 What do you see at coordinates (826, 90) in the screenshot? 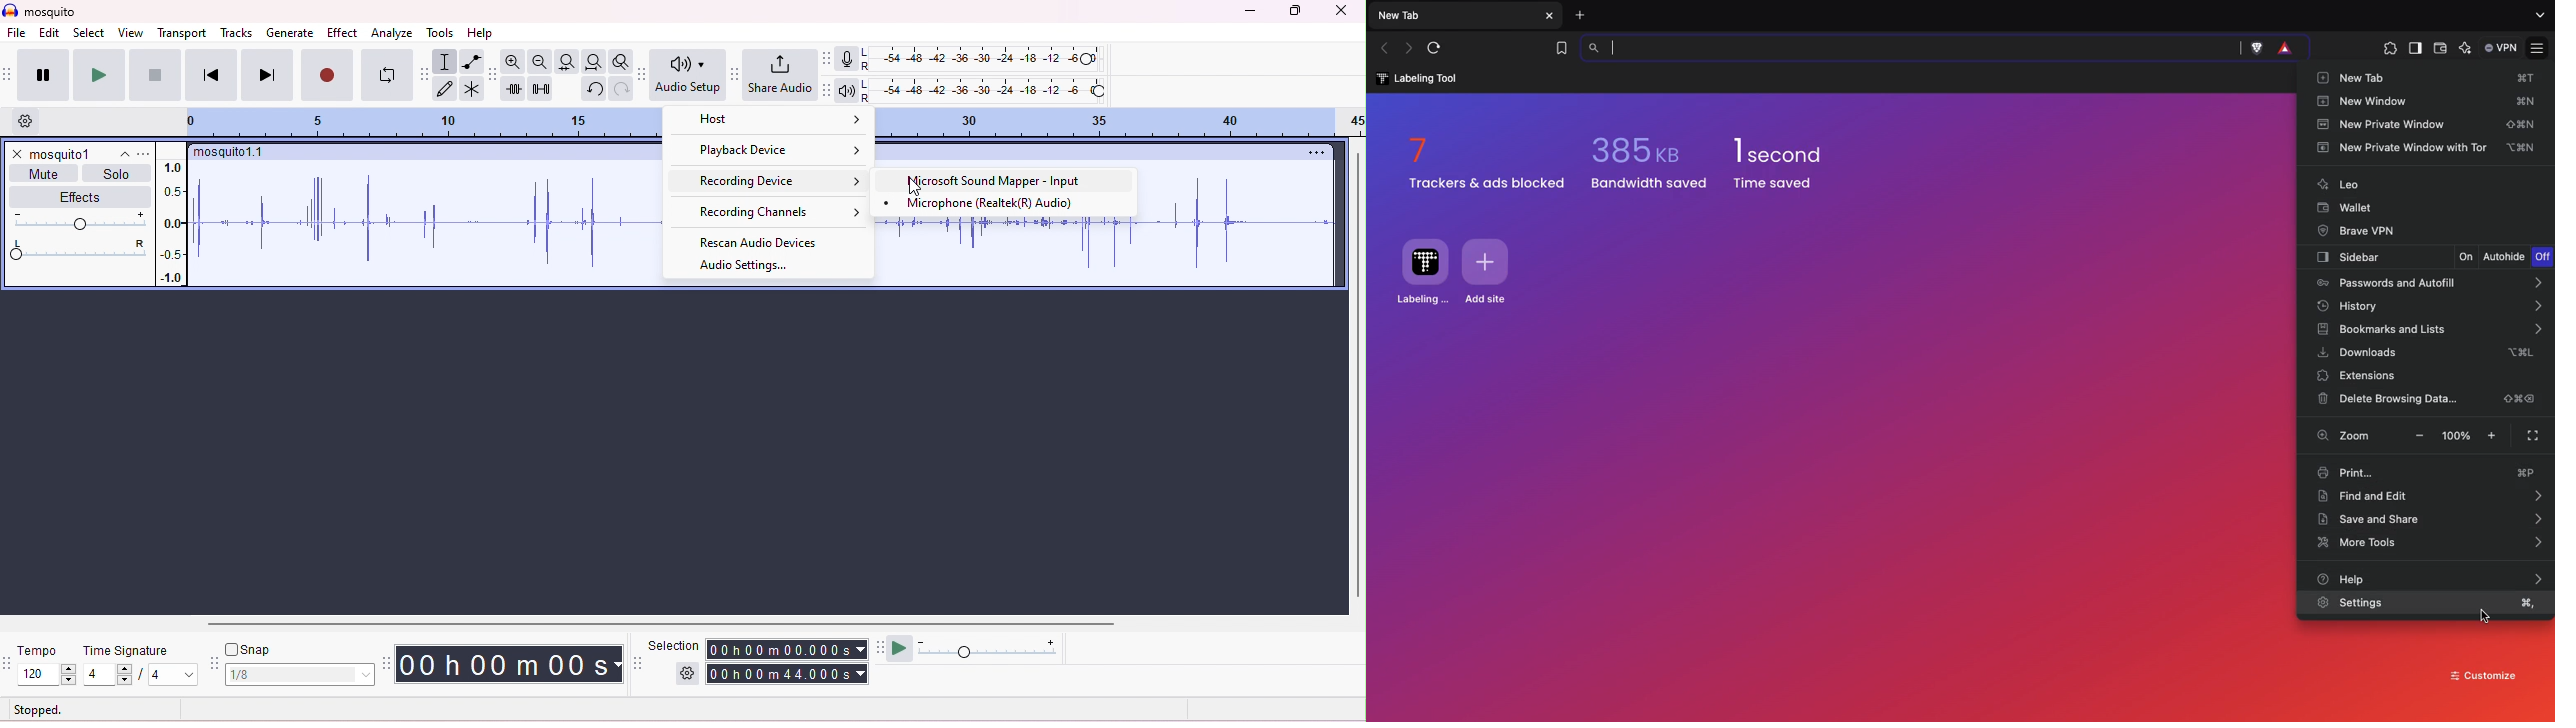
I see `audio set up tool bar` at bounding box center [826, 90].